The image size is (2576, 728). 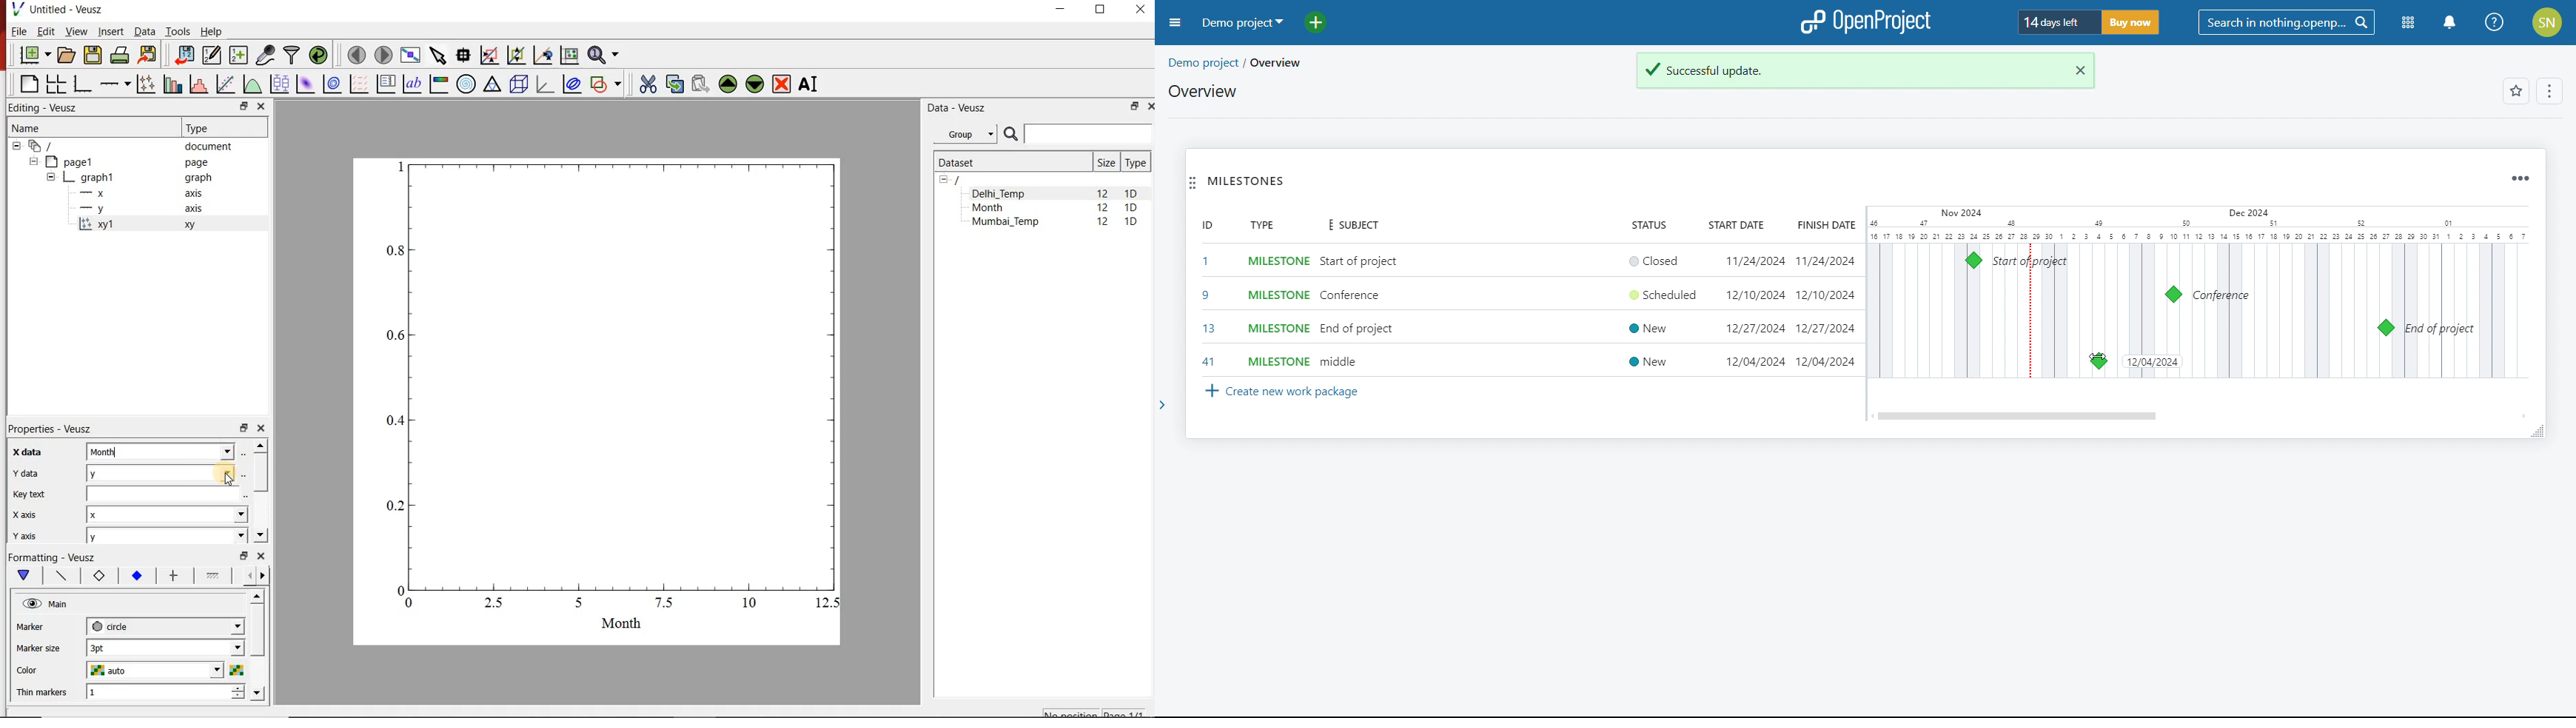 What do you see at coordinates (26, 84) in the screenshot?
I see `blank page` at bounding box center [26, 84].